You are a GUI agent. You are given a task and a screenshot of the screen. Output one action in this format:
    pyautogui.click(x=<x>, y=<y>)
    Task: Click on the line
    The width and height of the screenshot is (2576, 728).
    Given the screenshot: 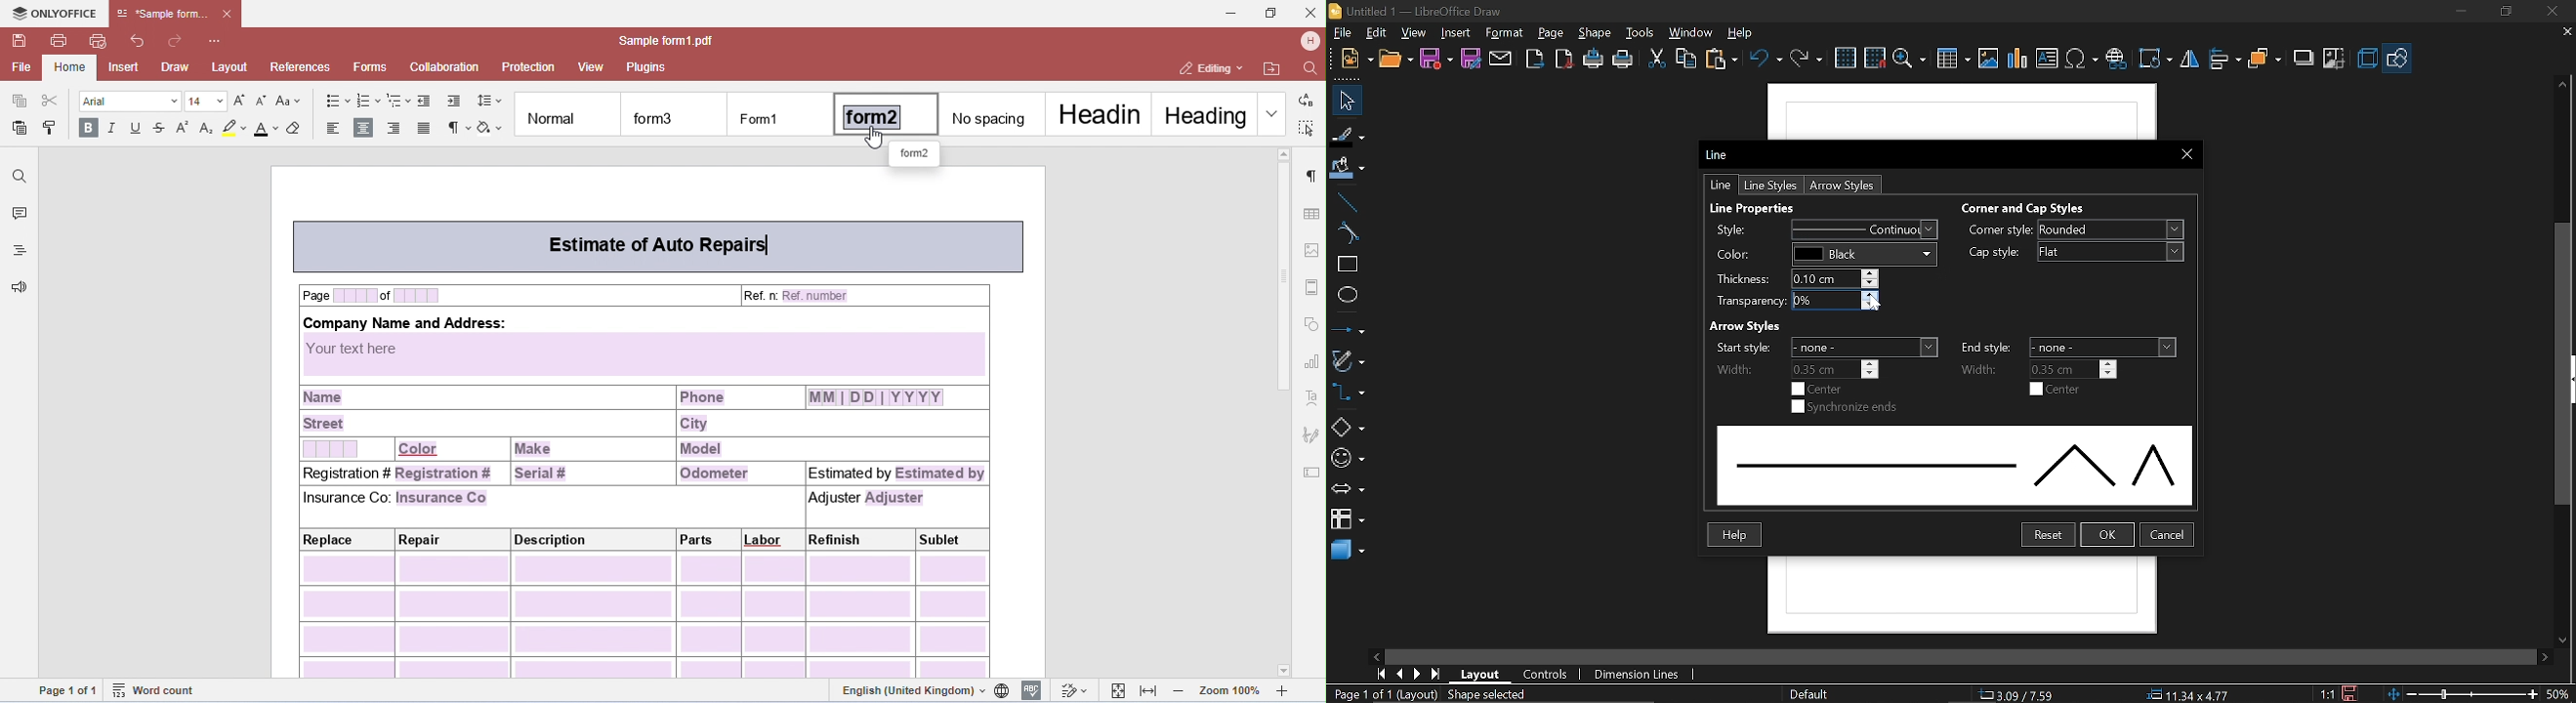 What is the action you would take?
    pyautogui.click(x=1346, y=203)
    